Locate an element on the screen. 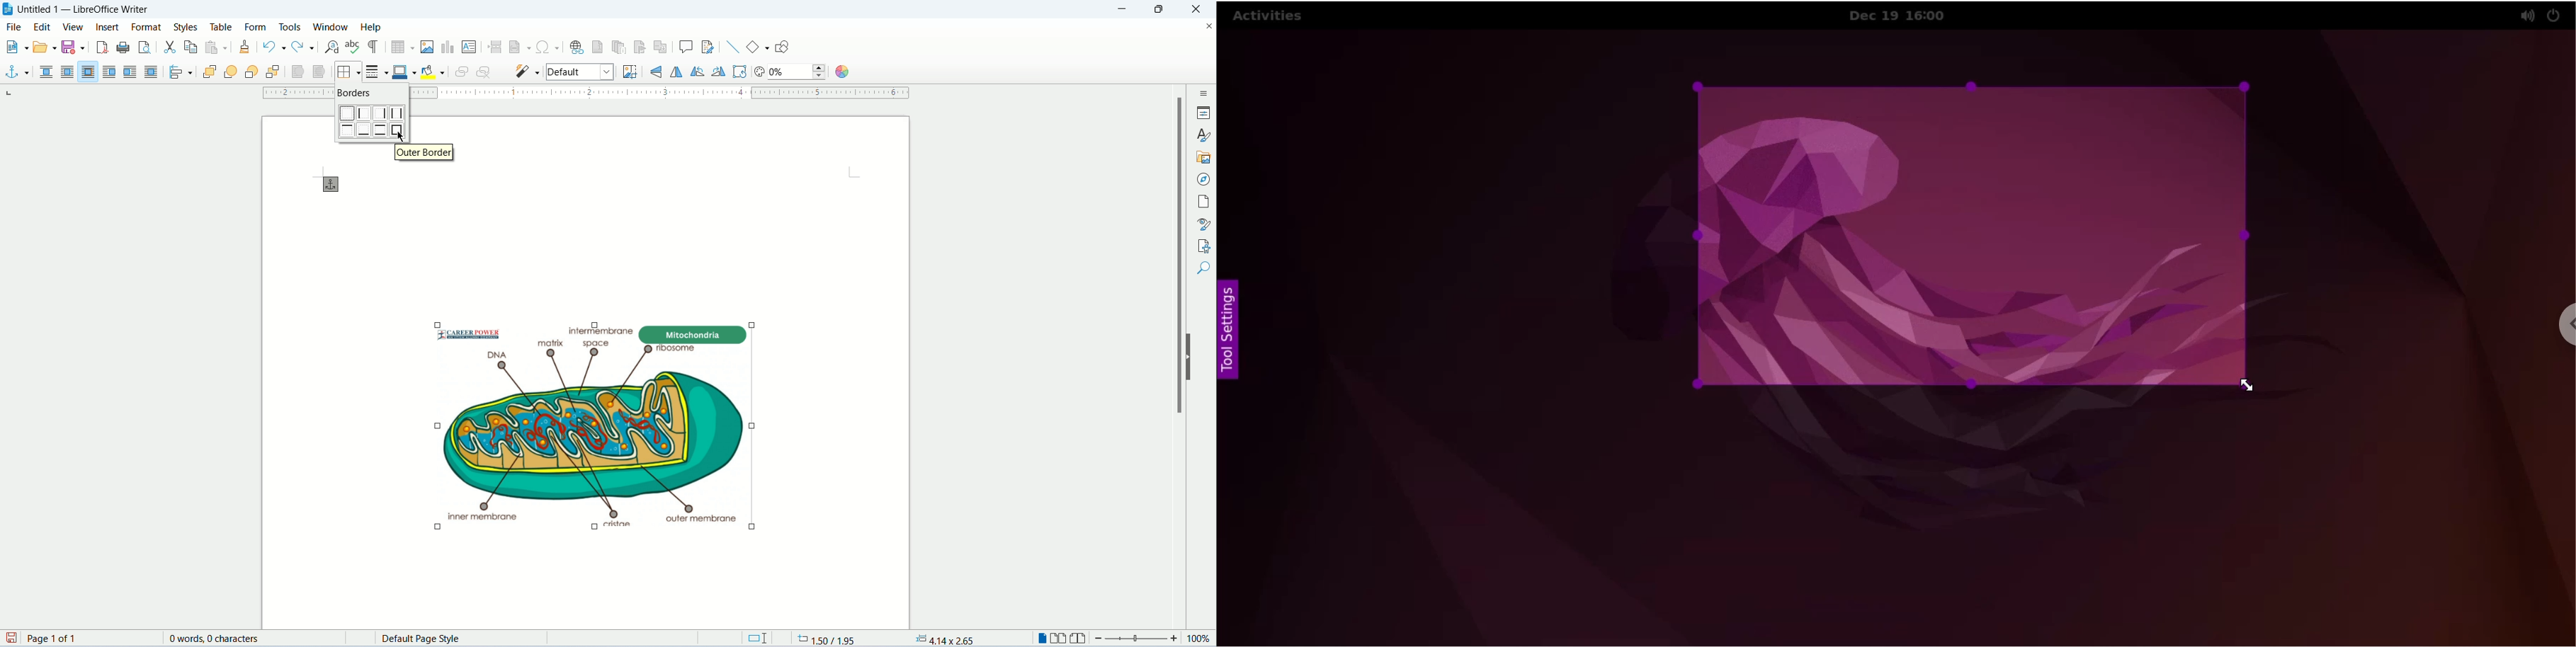  manage changes is located at coordinates (1204, 245).